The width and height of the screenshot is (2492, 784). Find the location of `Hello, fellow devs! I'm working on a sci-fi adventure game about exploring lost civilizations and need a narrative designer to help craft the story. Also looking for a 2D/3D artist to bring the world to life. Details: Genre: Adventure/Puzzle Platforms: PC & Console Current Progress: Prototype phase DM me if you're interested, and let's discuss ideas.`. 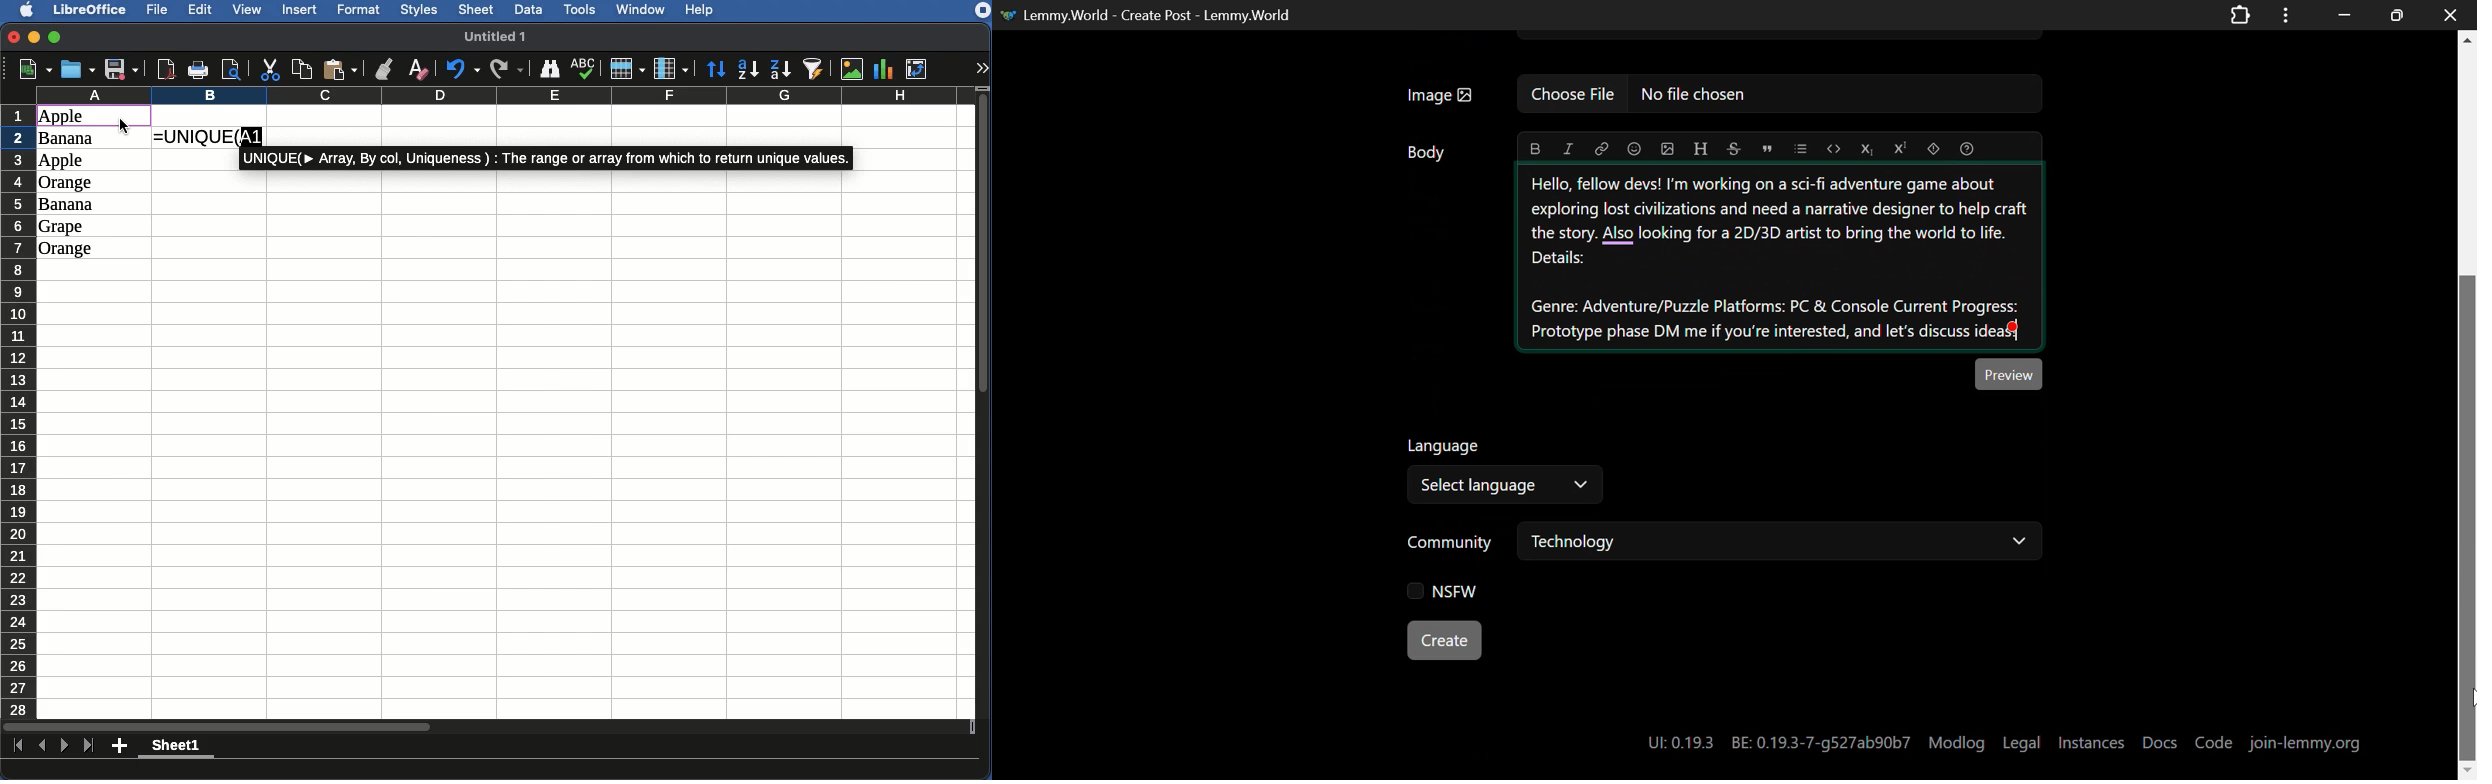

Hello, fellow devs! I'm working on a sci-fi adventure game about exploring lost civilizations and need a narrative designer to help craft the story. Also looking for a 2D/3D artist to bring the world to life. Details: Genre: Adventure/Puzzle Platforms: PC & Console Current Progress: Prototype phase DM me if you're interested, and let's discuss ideas. is located at coordinates (1781, 257).